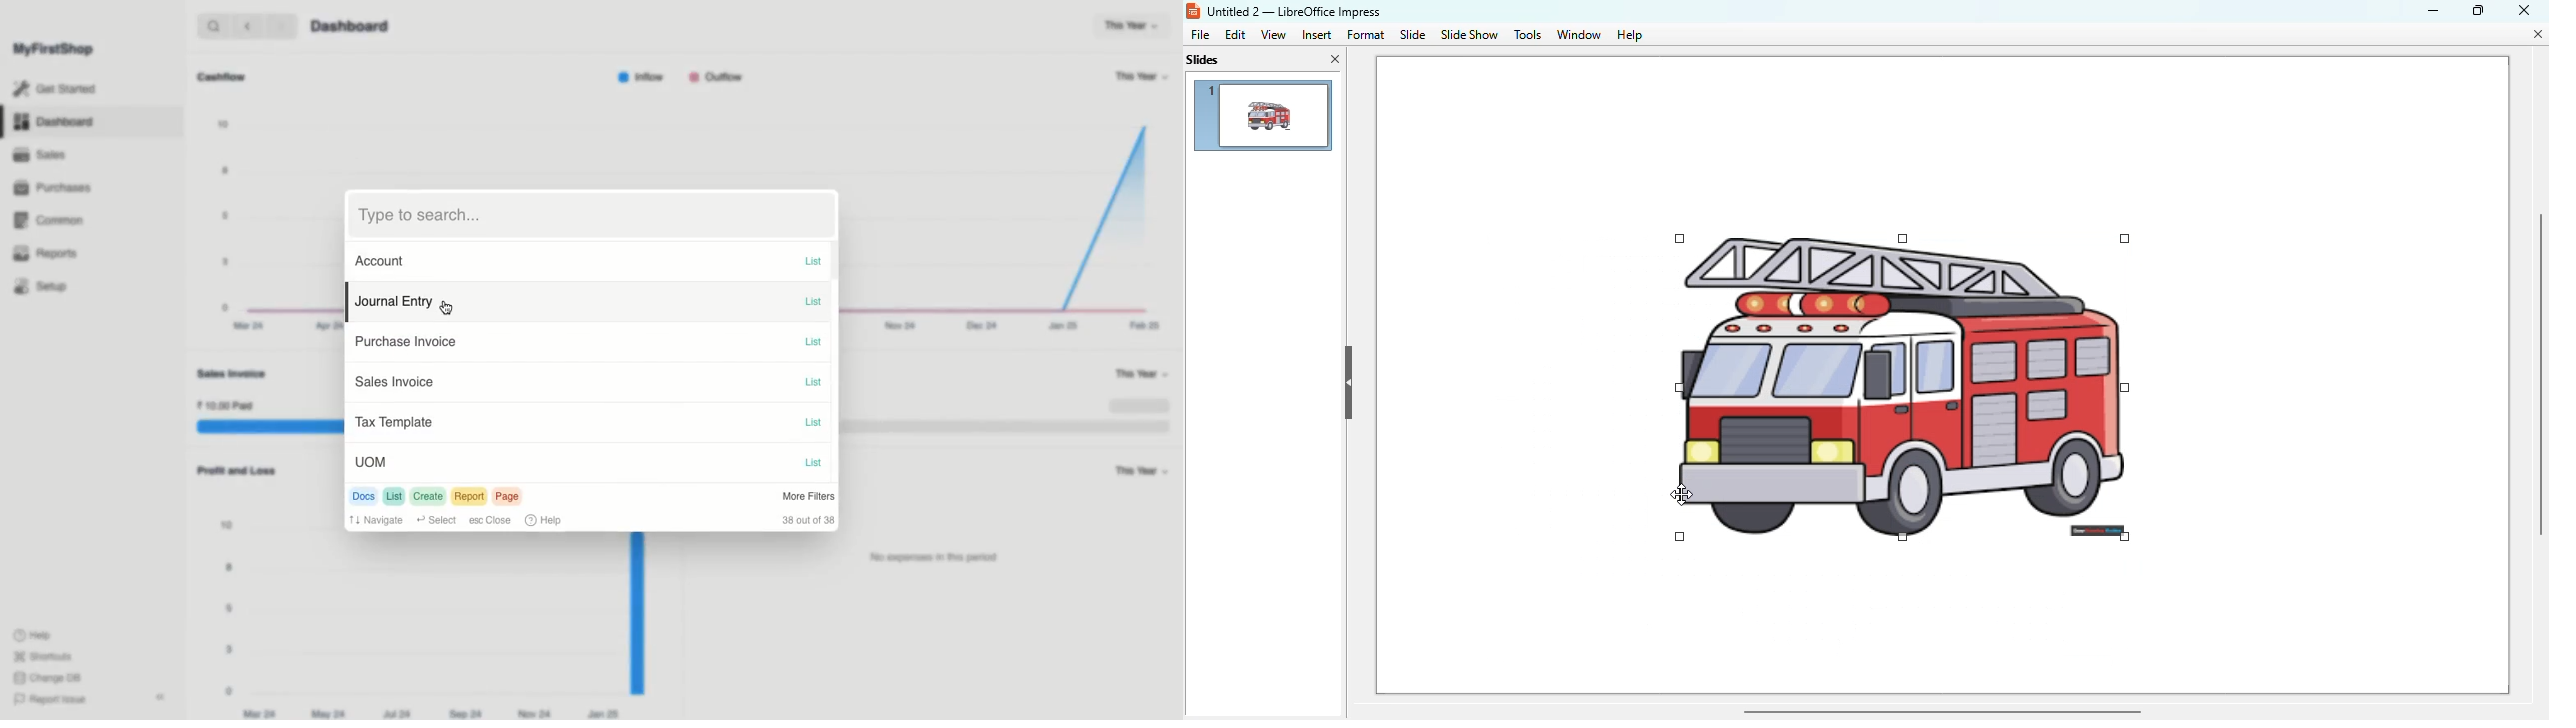 This screenshot has height=728, width=2576. What do you see at coordinates (227, 407) in the screenshot?
I see `10.00 Paid` at bounding box center [227, 407].